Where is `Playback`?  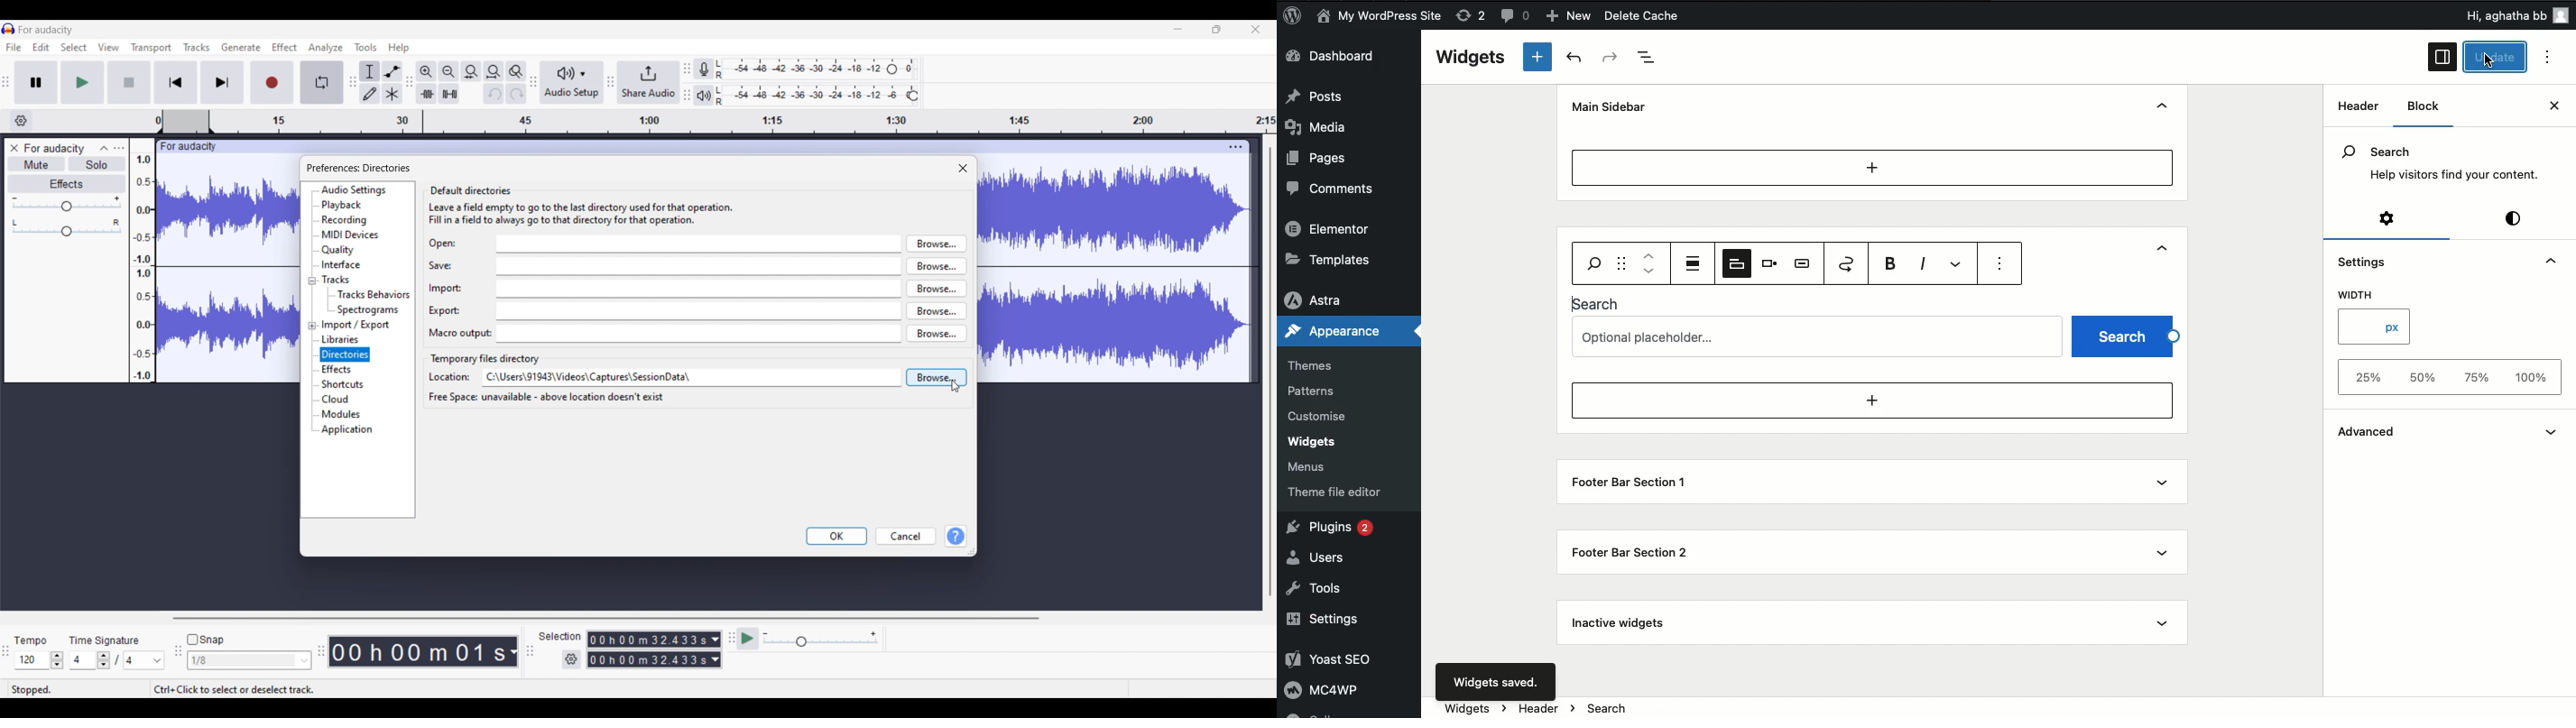 Playback is located at coordinates (342, 205).